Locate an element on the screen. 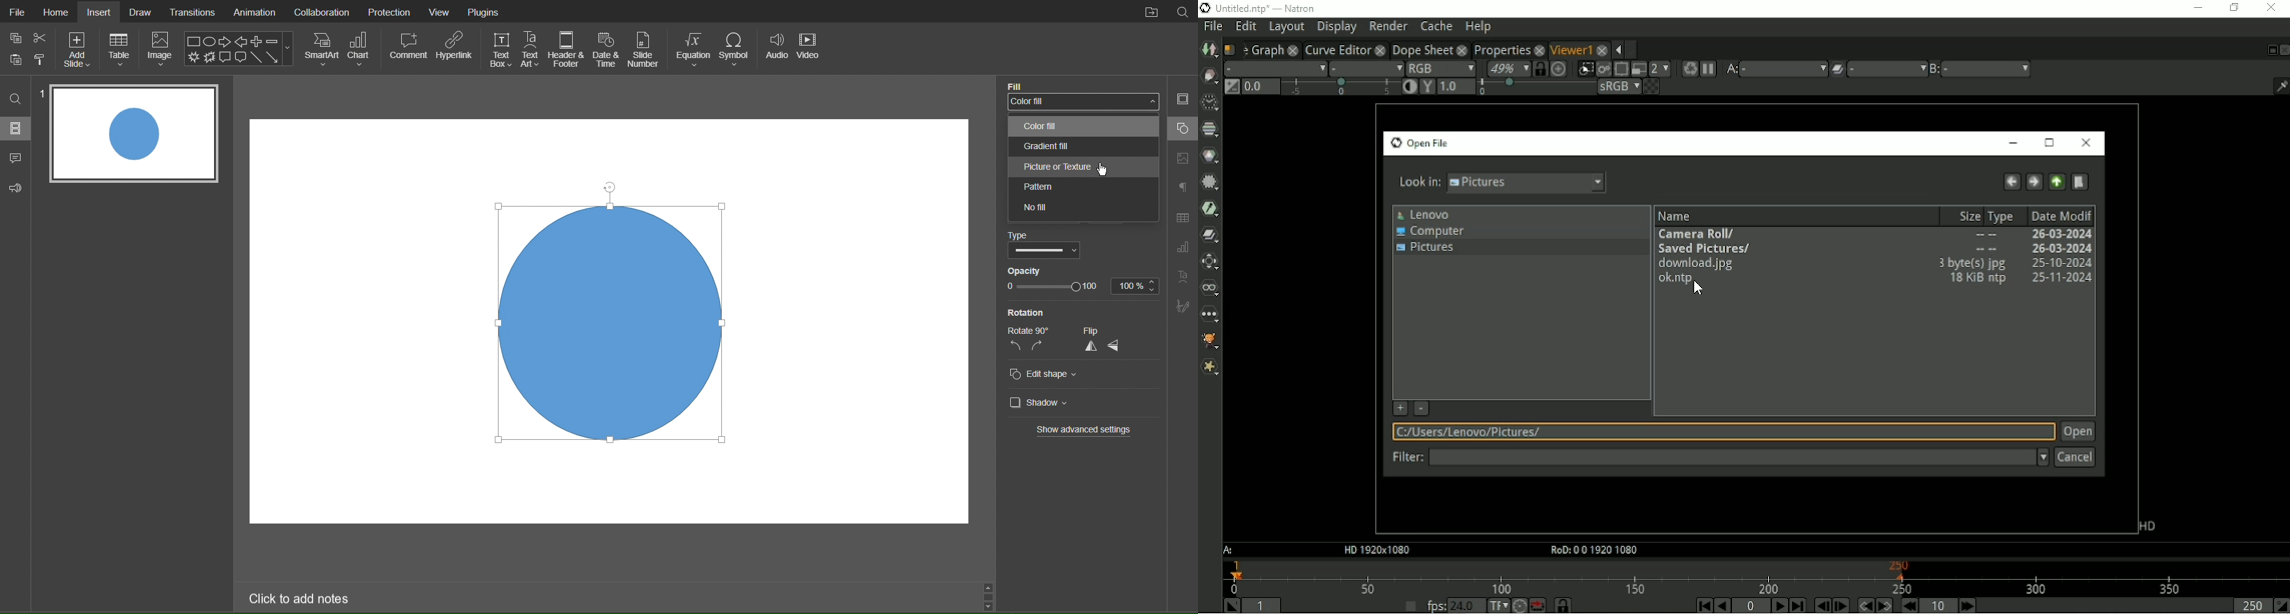  Pattern is located at coordinates (1080, 187).